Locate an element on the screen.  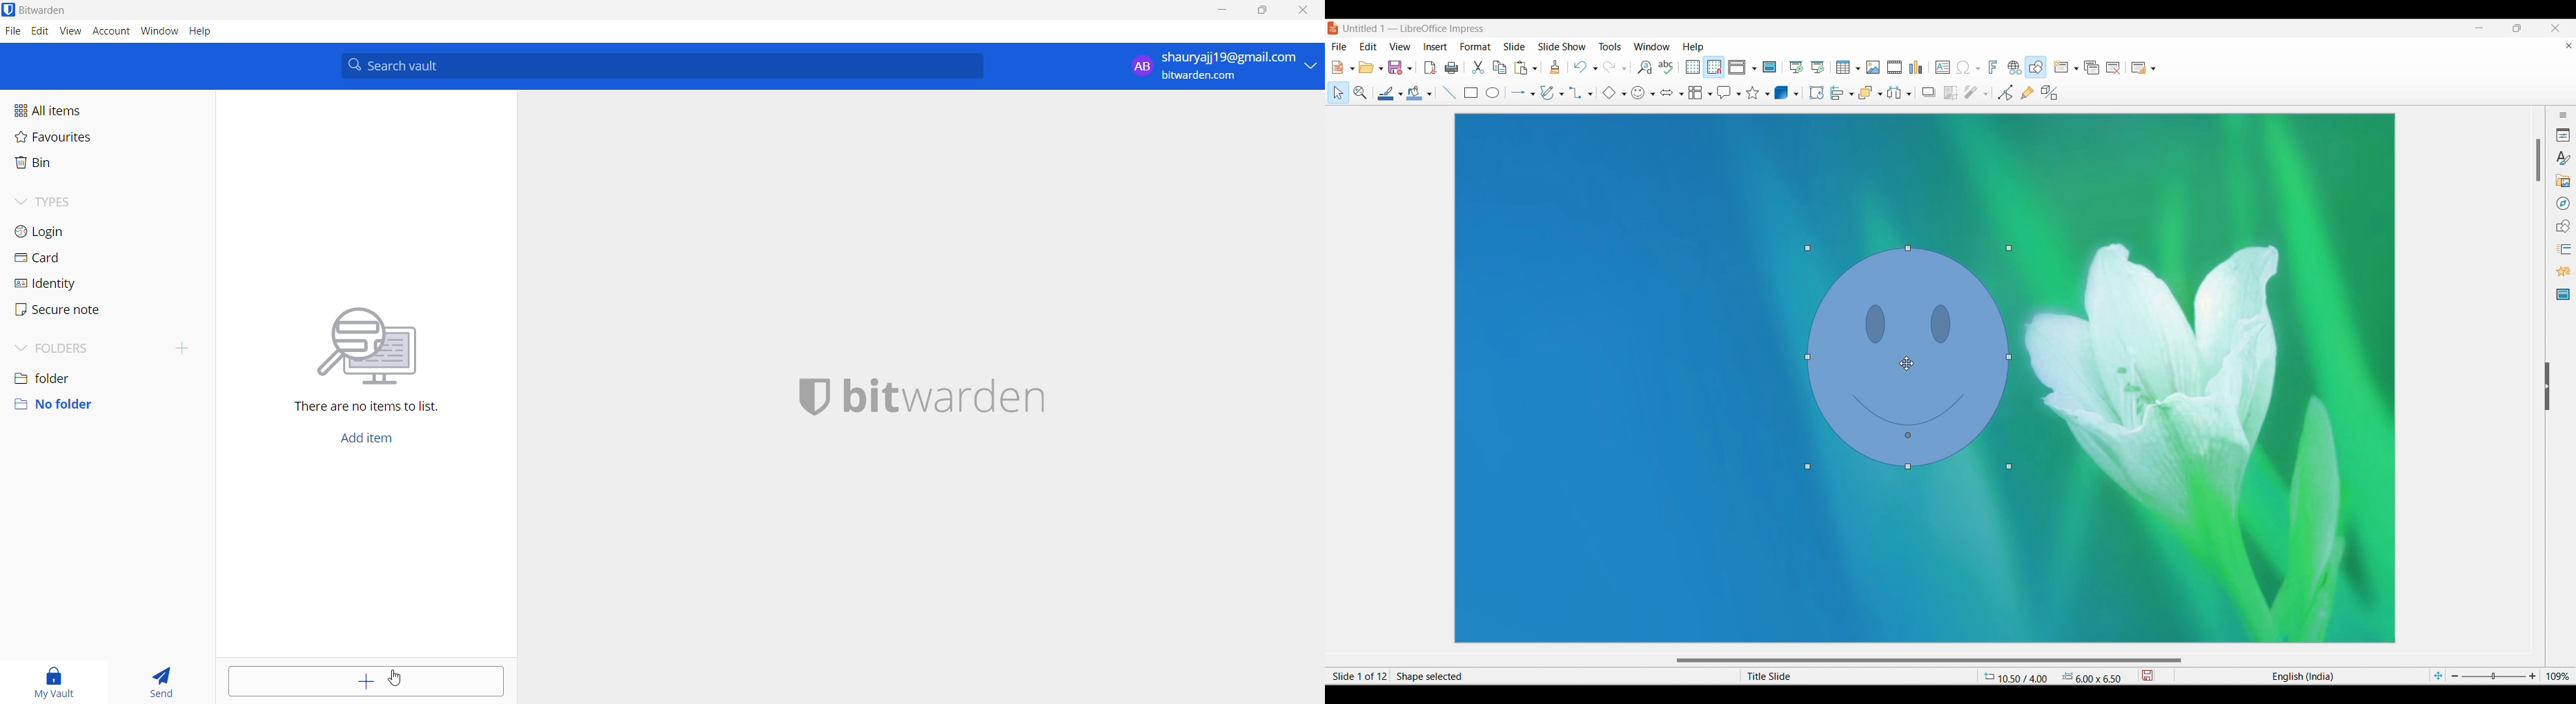
Window is located at coordinates (1652, 46).